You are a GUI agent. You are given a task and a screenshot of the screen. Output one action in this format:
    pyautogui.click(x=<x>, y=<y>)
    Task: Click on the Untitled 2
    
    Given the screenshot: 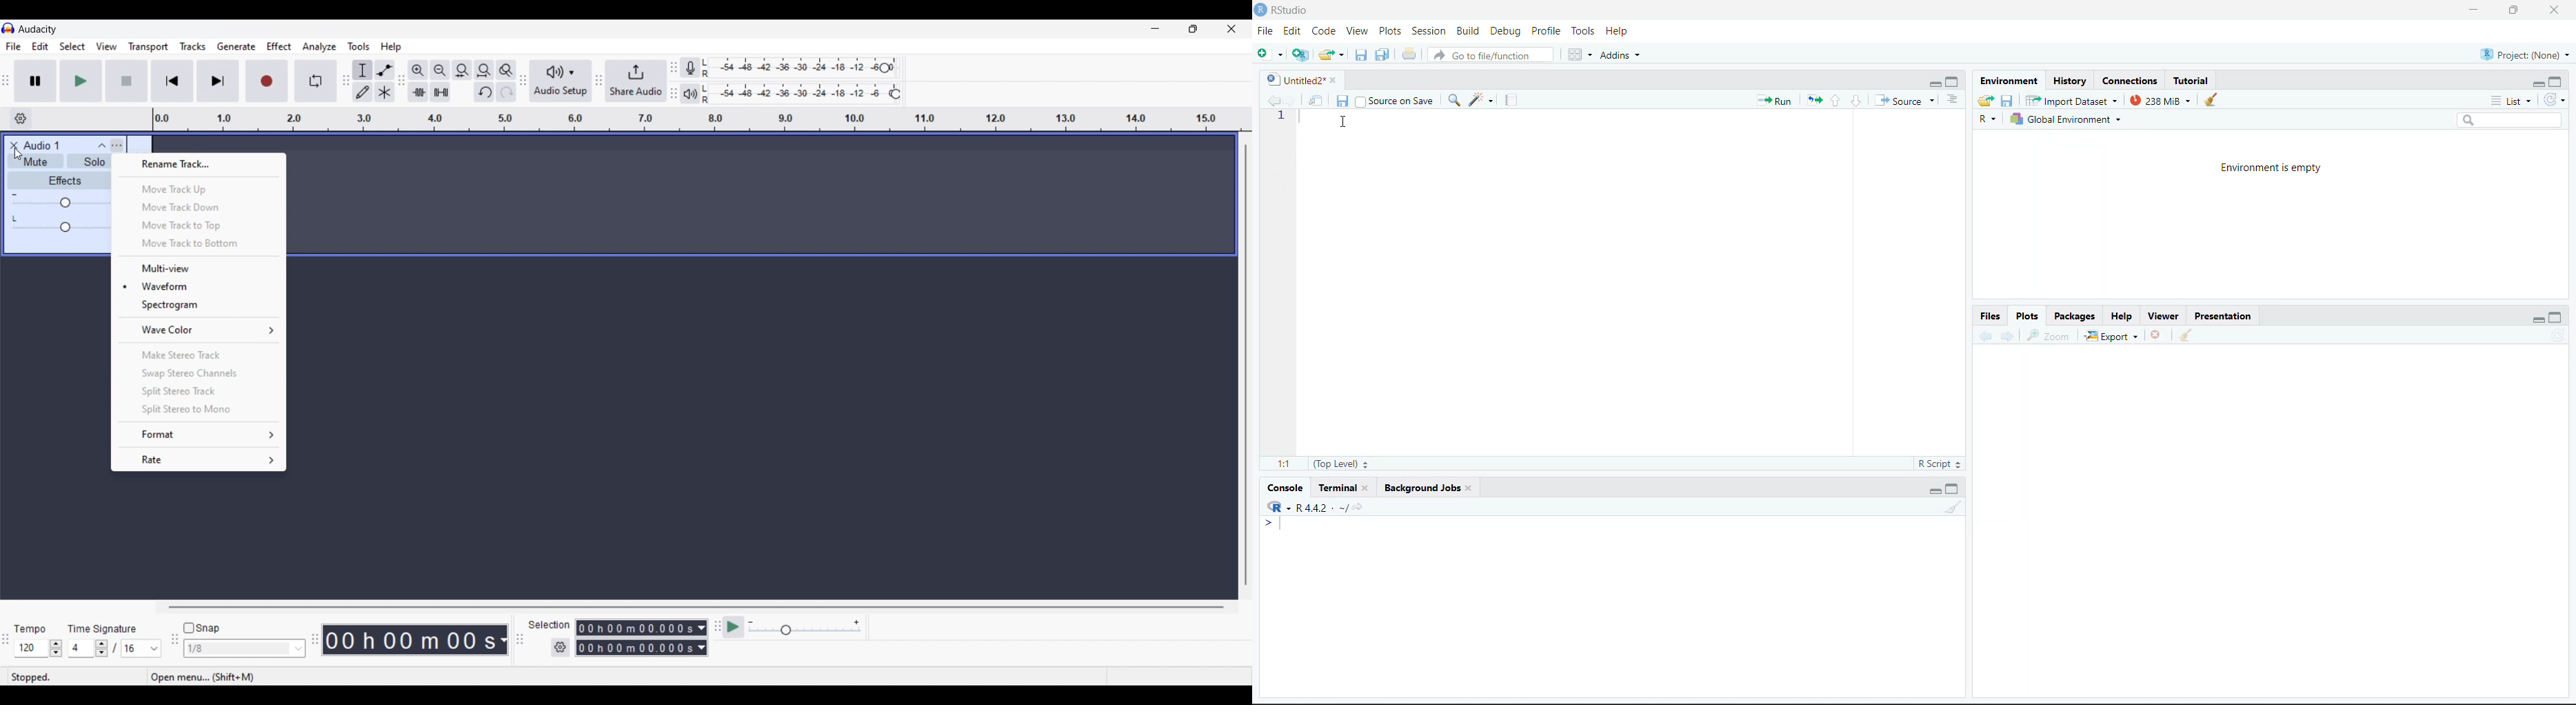 What is the action you would take?
    pyautogui.click(x=1294, y=80)
    